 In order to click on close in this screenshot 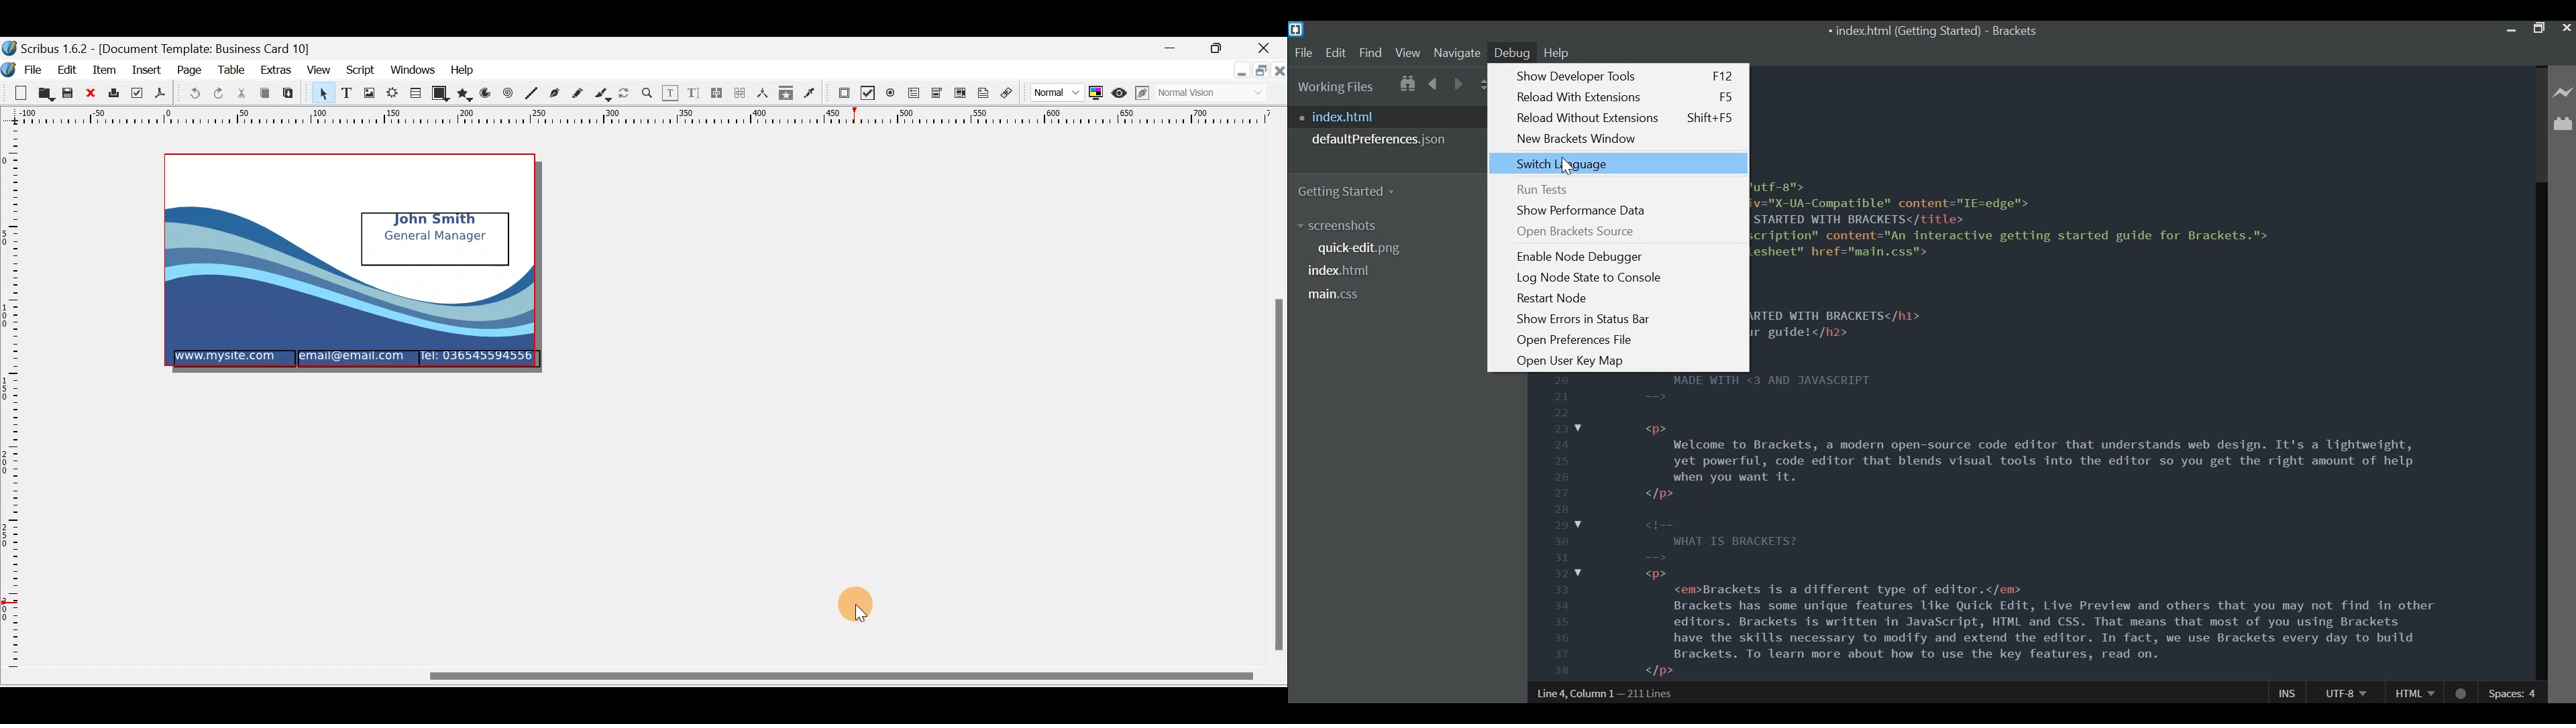, I will do `click(1280, 71)`.